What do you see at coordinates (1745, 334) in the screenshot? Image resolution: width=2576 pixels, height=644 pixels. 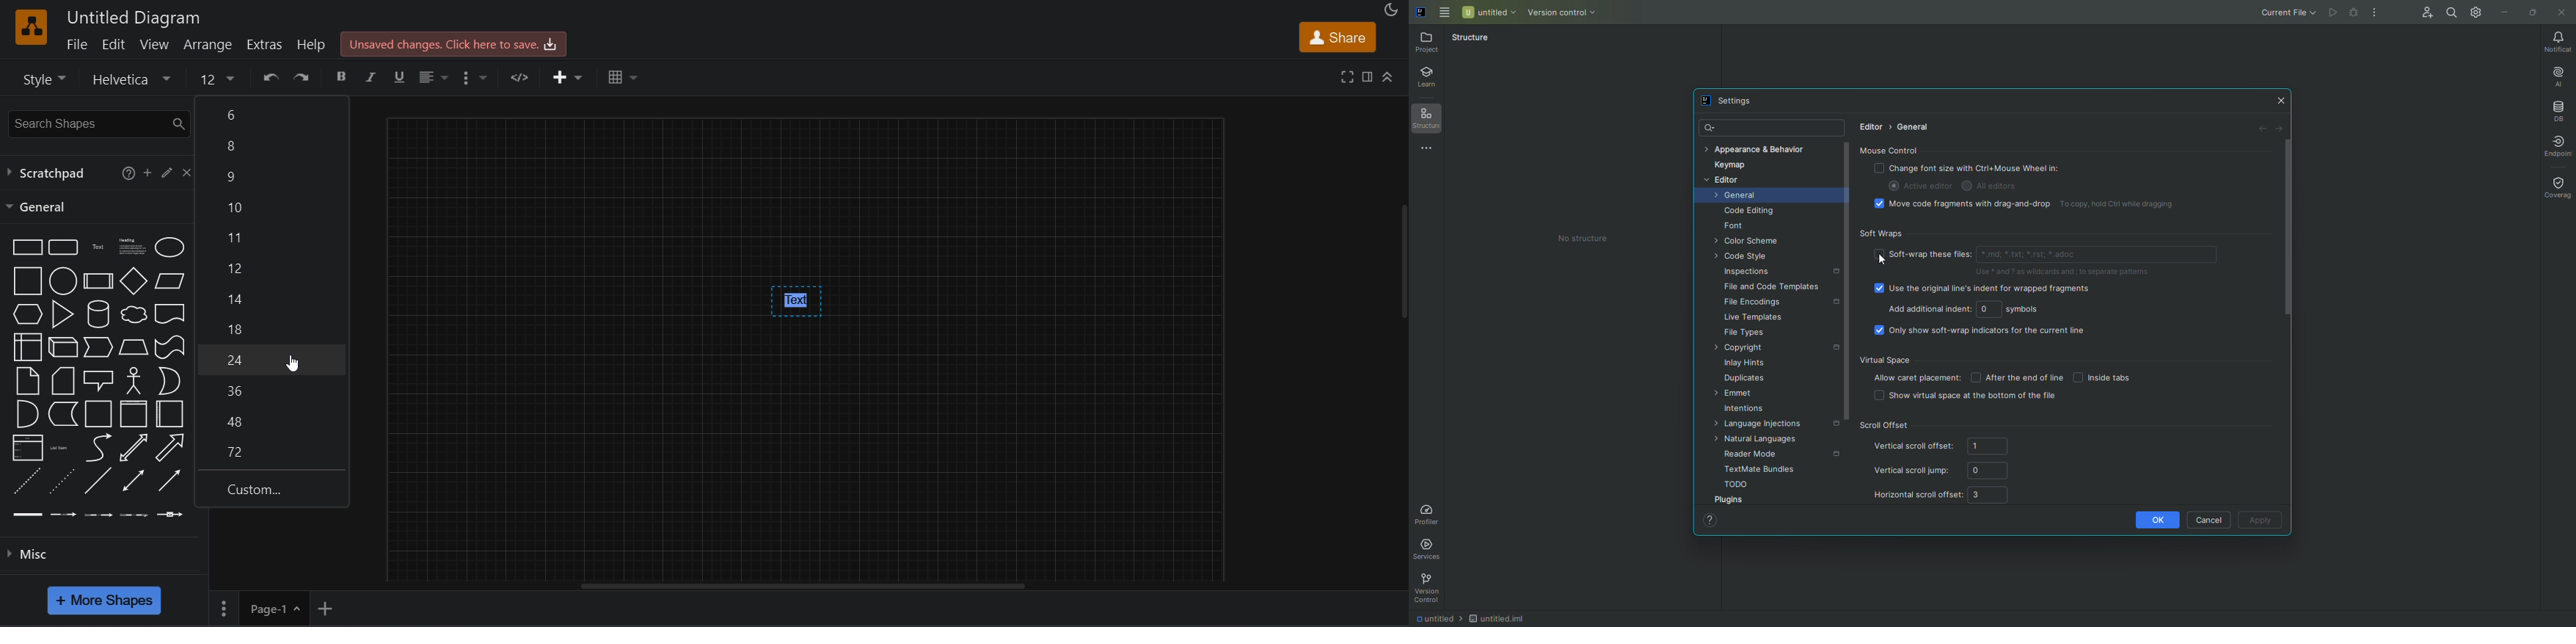 I see `File Types` at bounding box center [1745, 334].